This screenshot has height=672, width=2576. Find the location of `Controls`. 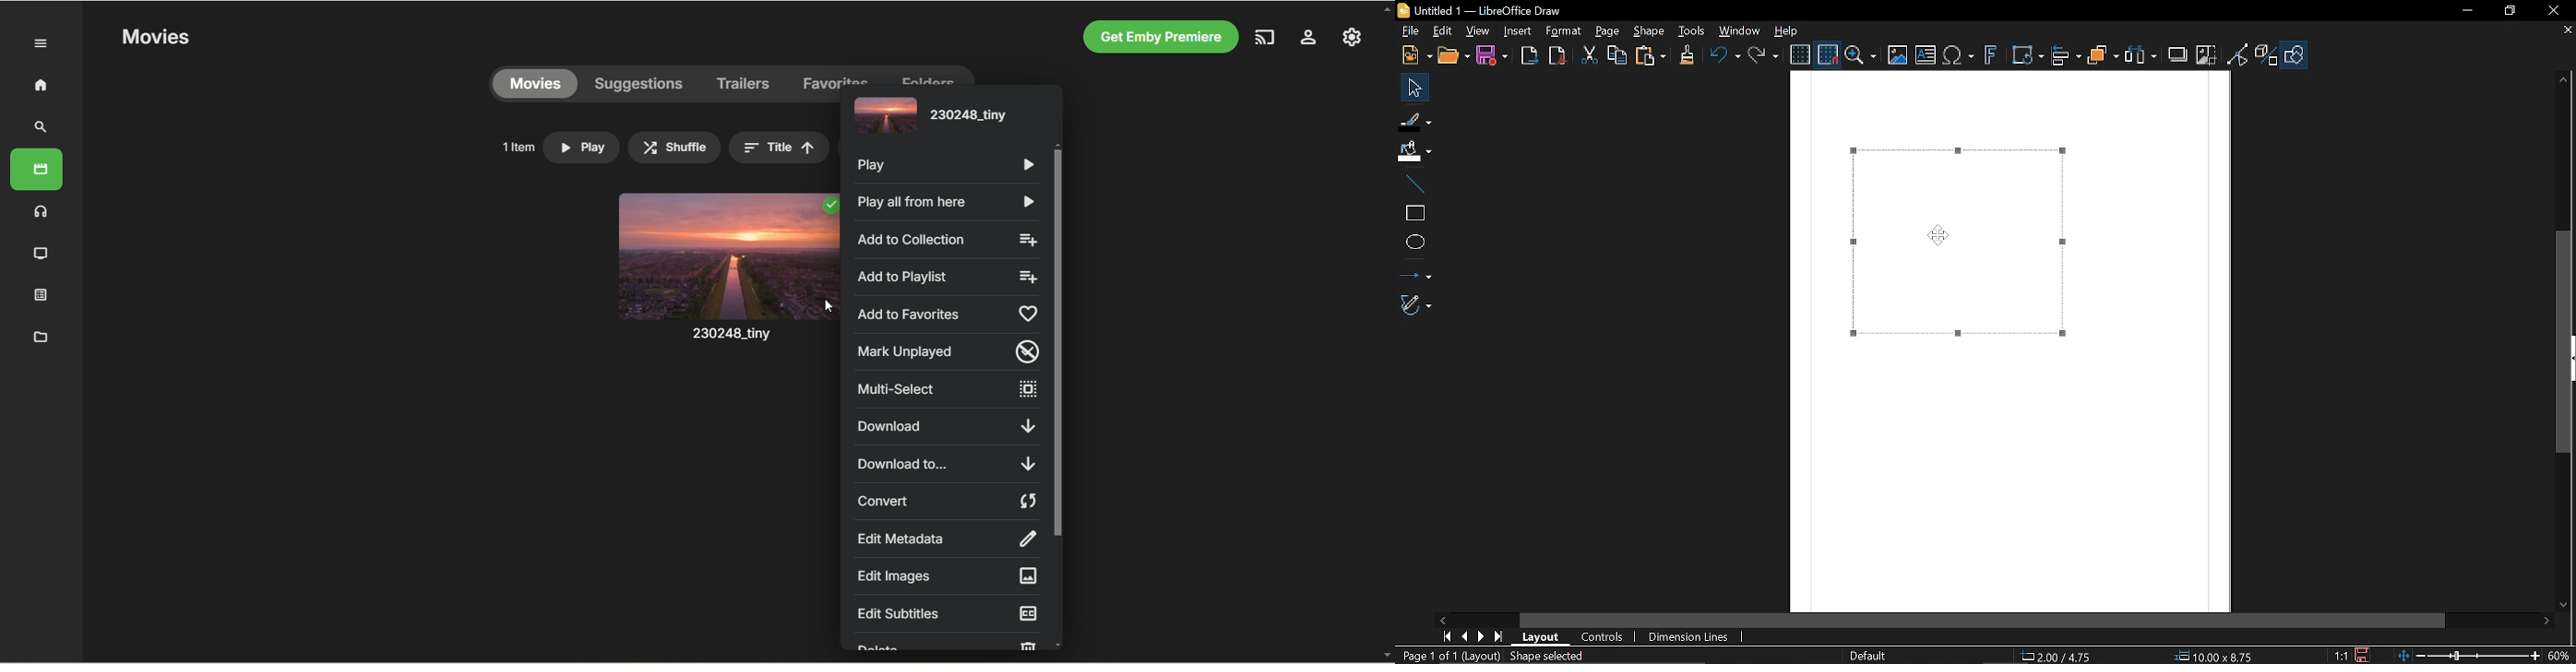

Controls is located at coordinates (1603, 637).